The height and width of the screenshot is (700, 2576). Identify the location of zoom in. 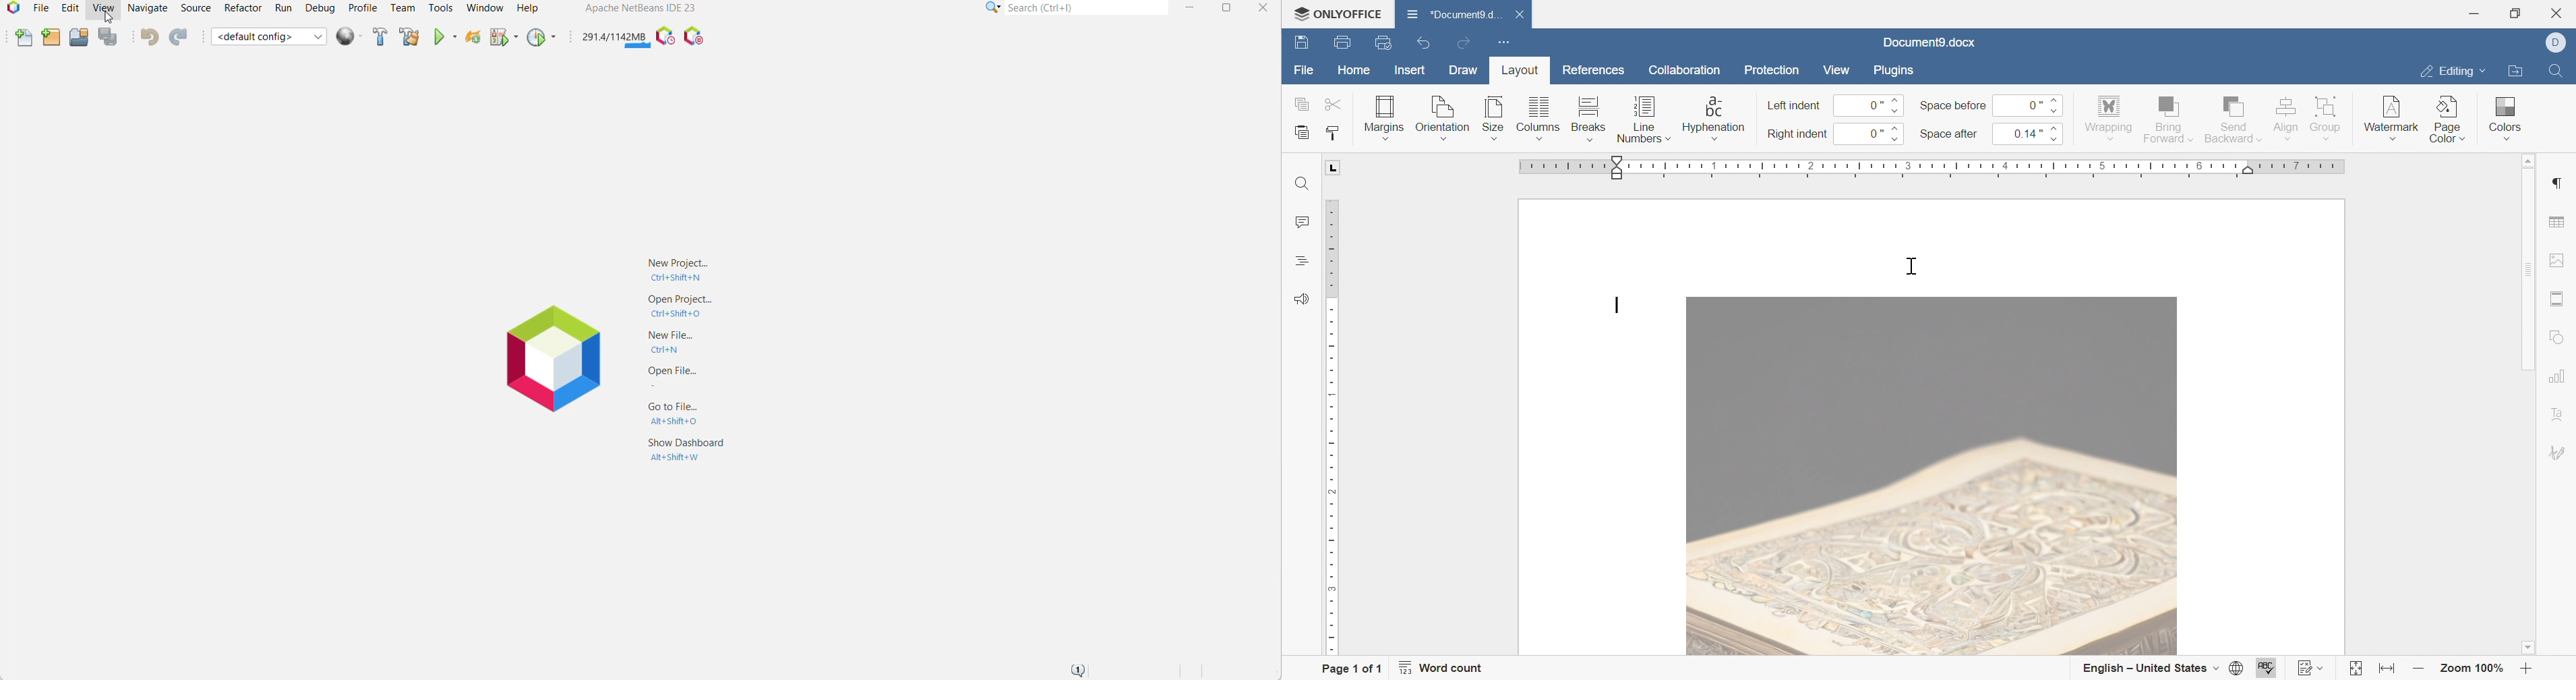
(2526, 671).